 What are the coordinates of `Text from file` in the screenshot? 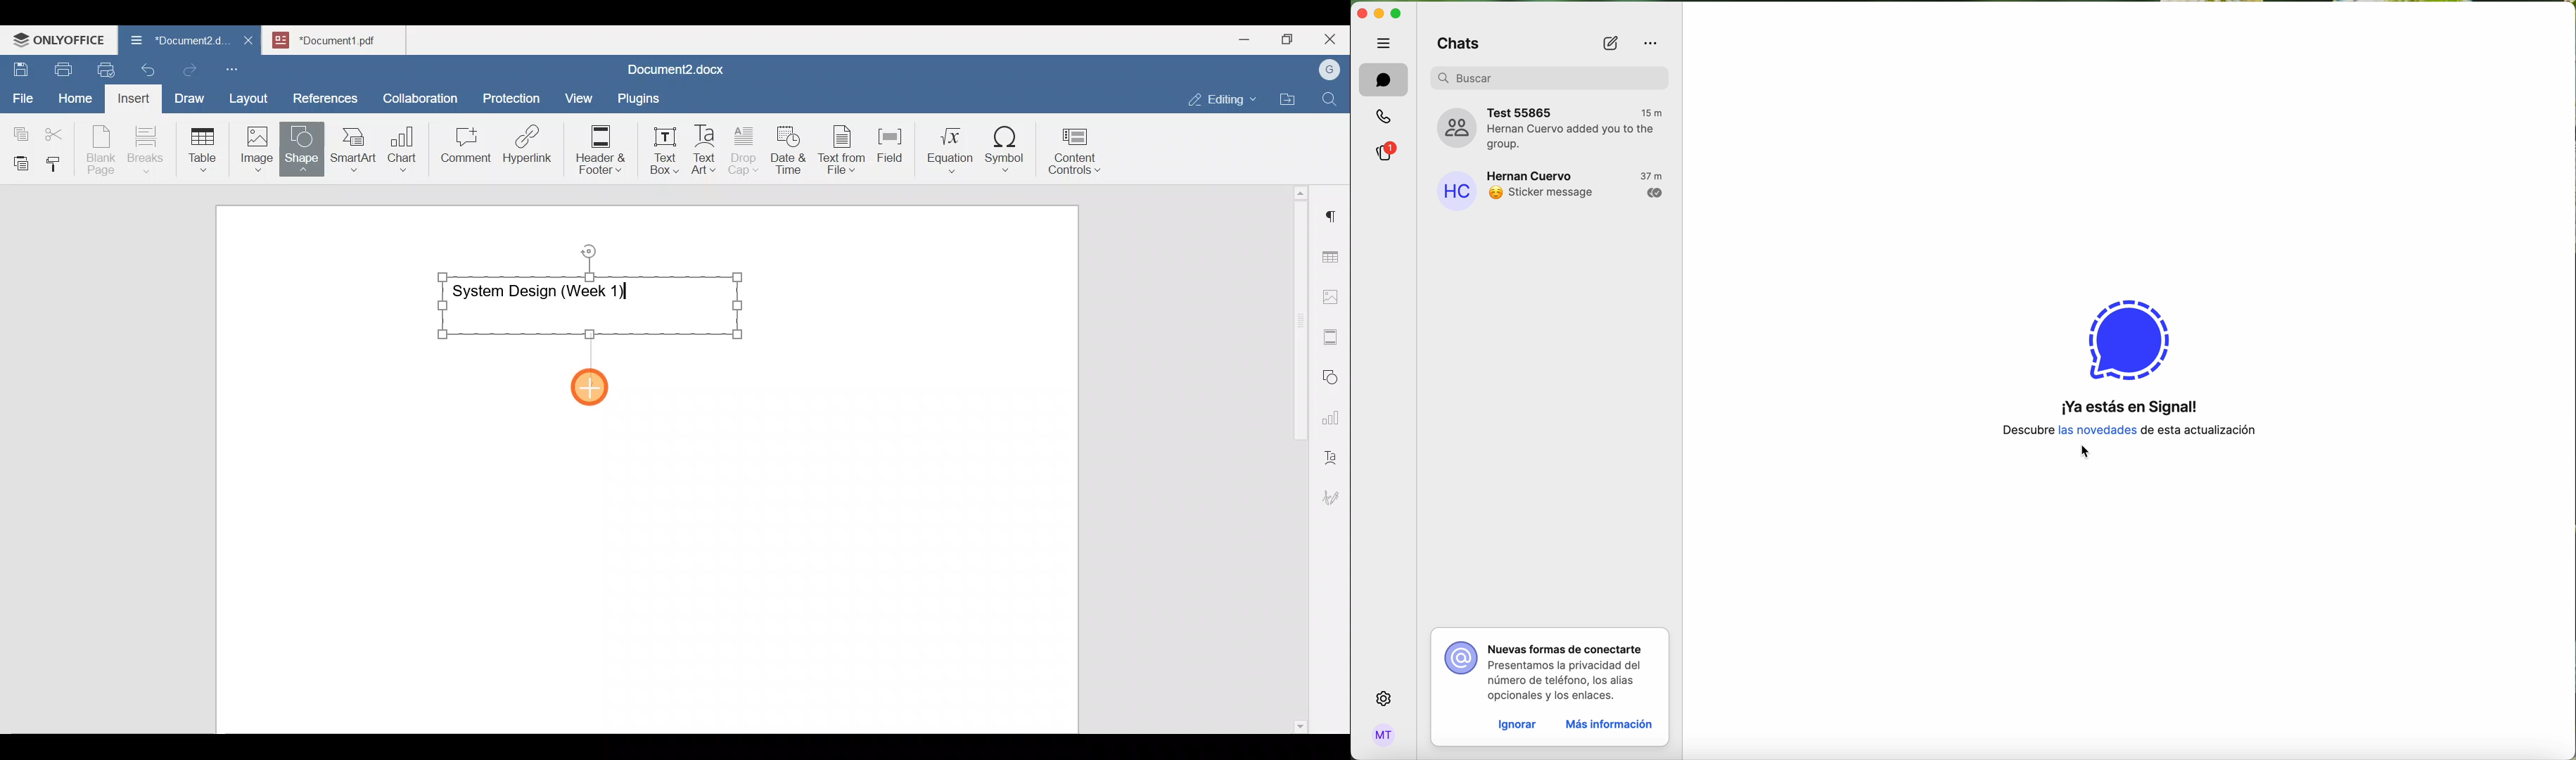 It's located at (844, 148).